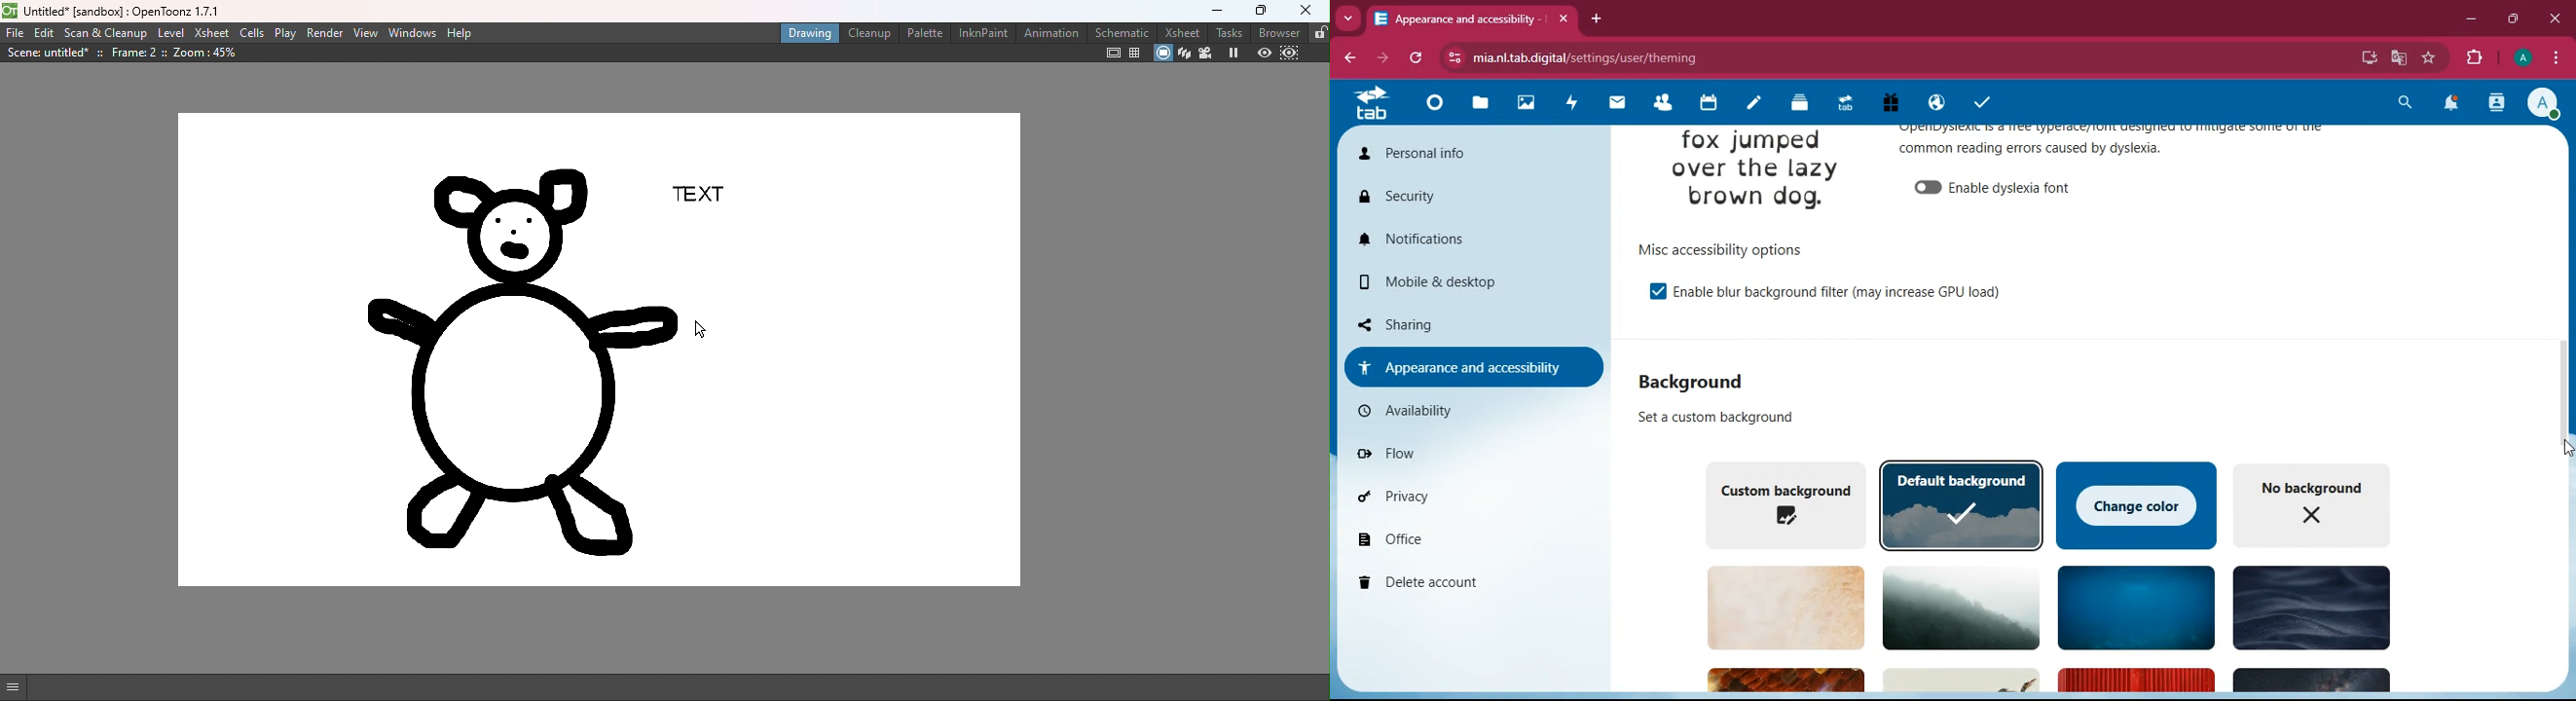  I want to click on Level, so click(170, 33).